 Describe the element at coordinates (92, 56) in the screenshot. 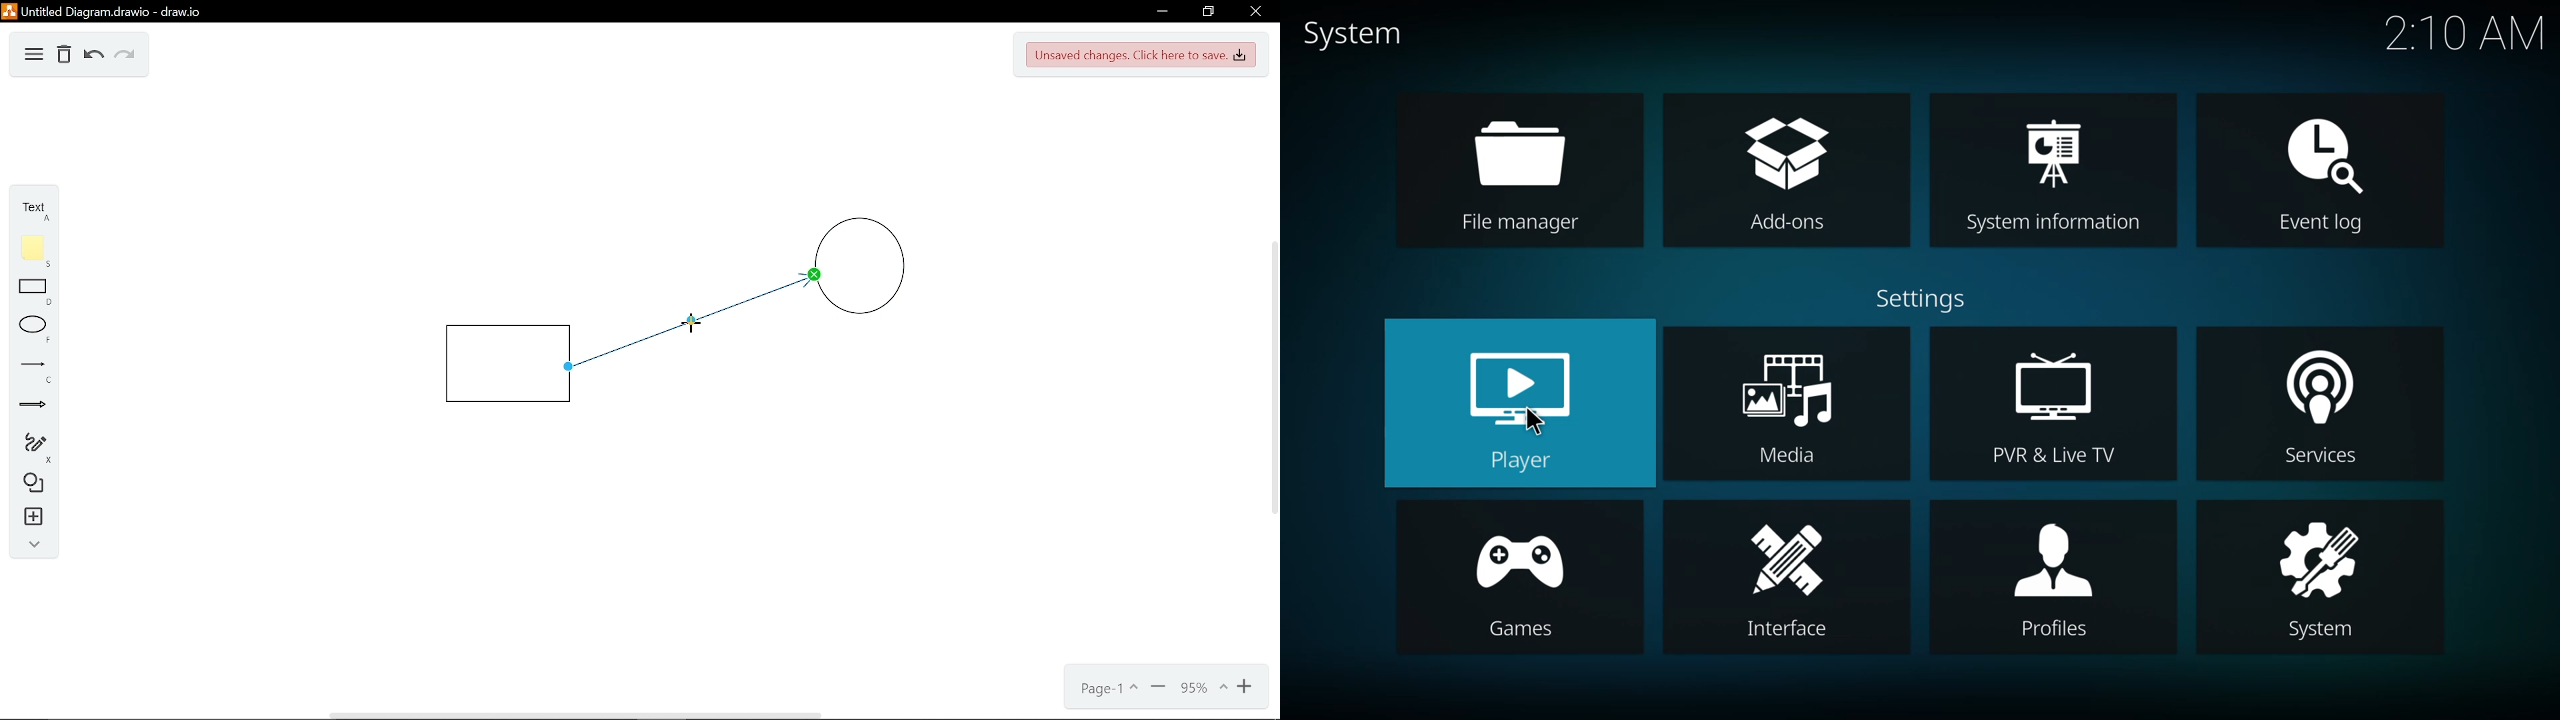

I see `Undo` at that location.